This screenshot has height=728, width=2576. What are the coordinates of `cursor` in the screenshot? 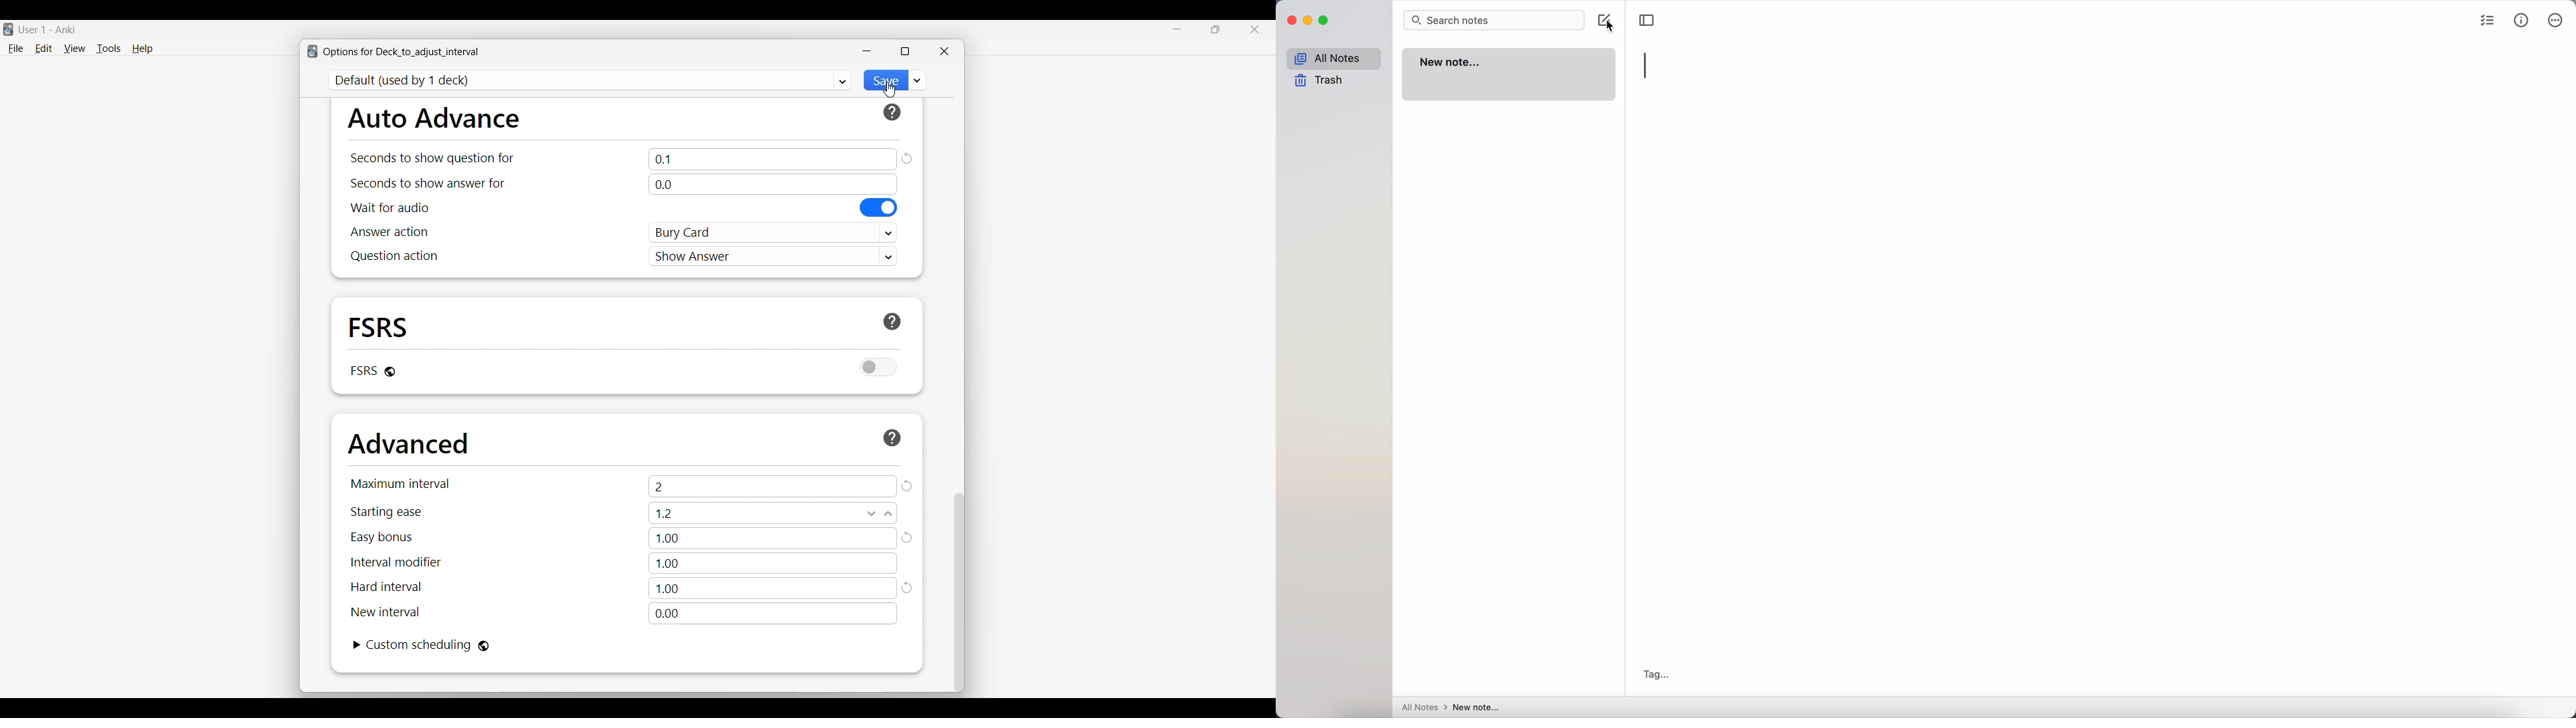 It's located at (889, 91).